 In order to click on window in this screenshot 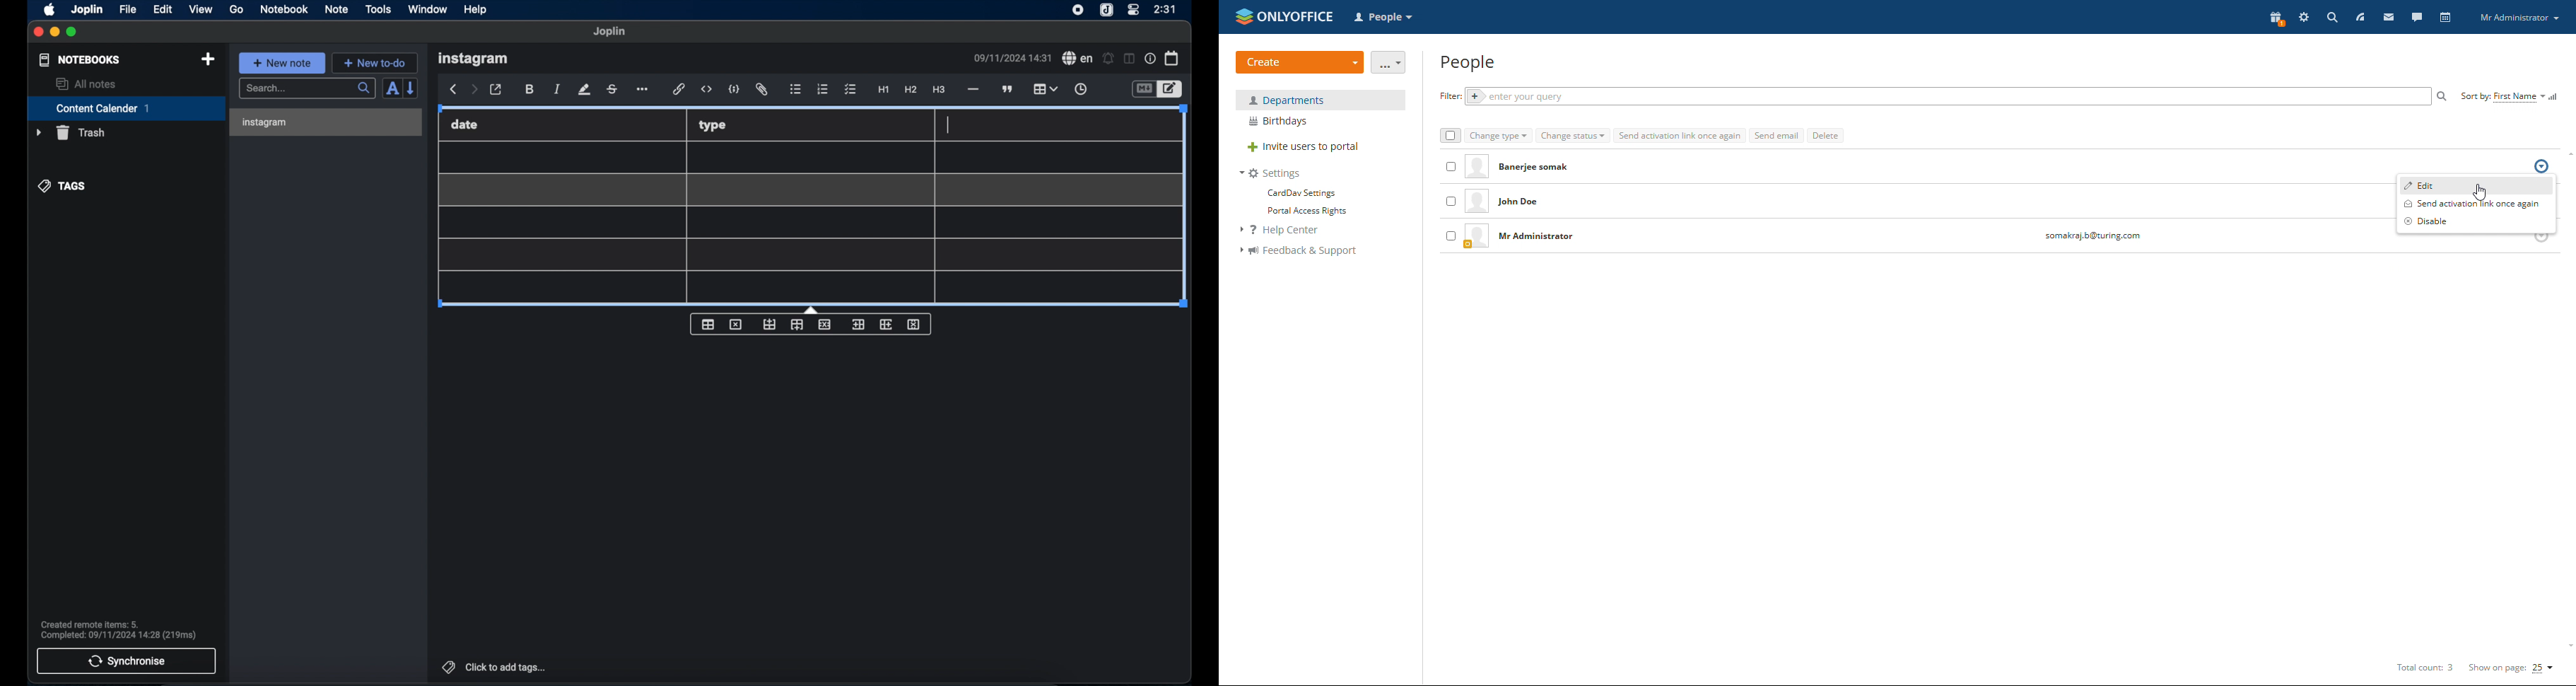, I will do `click(428, 9)`.